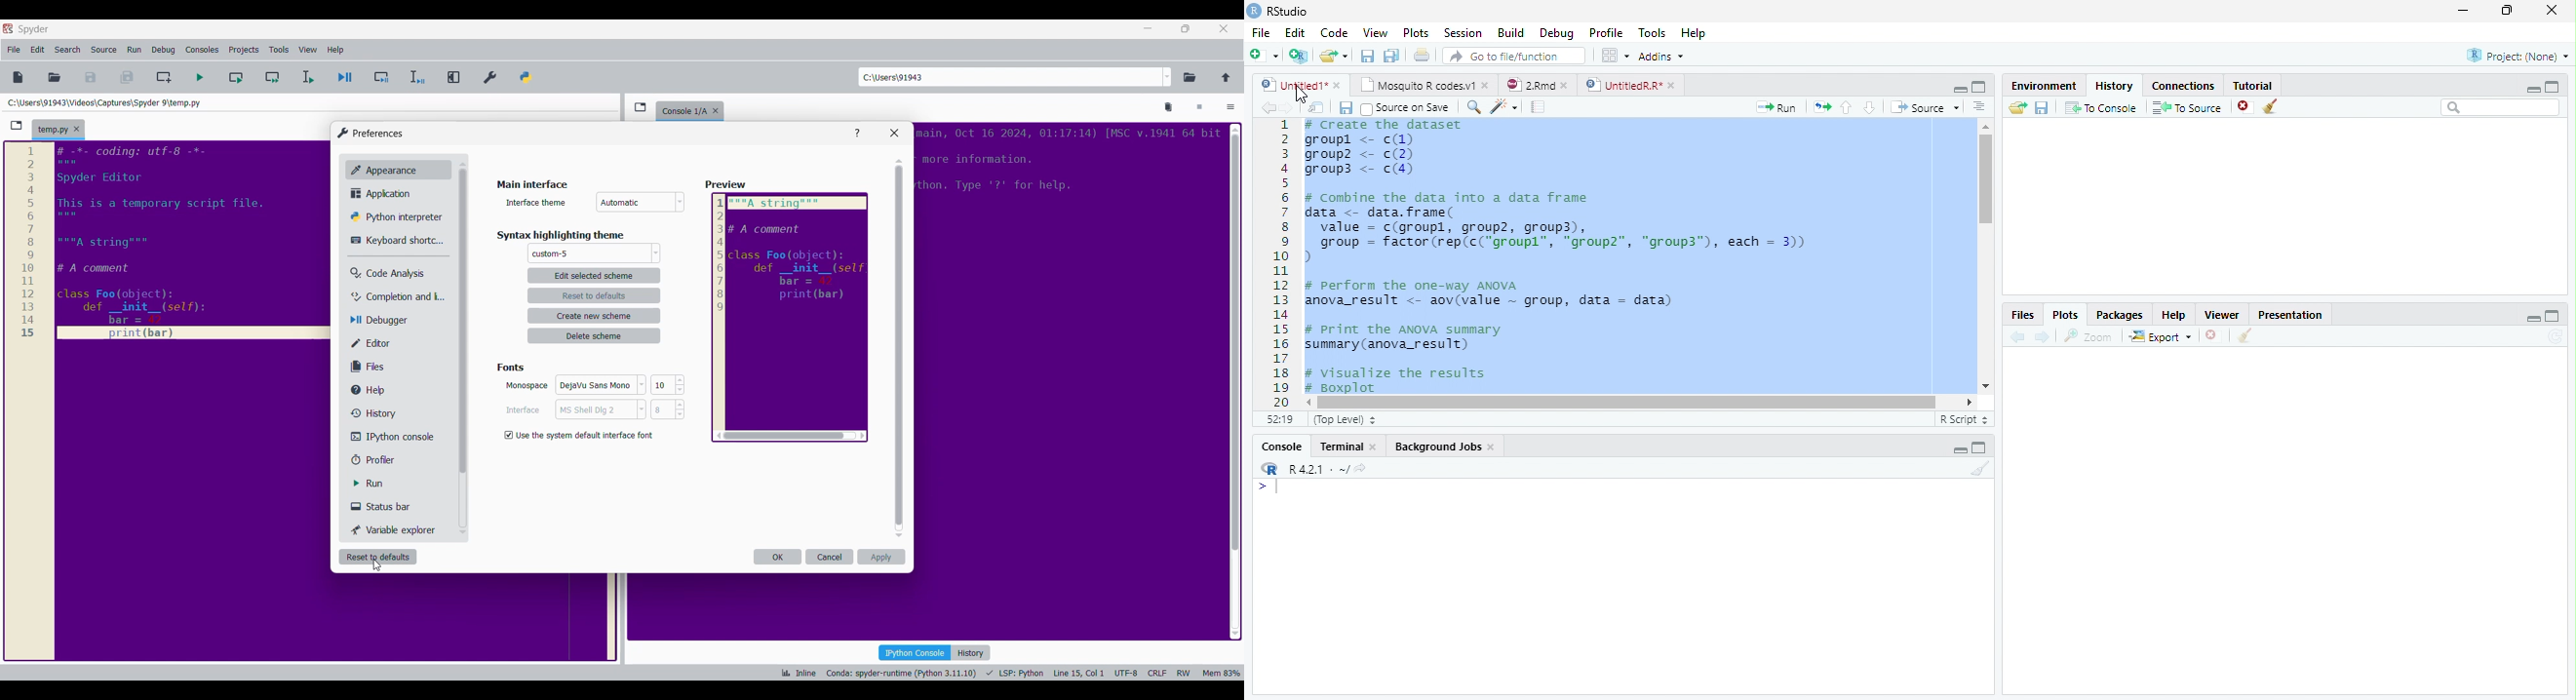 The height and width of the screenshot is (700, 2576). Describe the element at coordinates (1149, 29) in the screenshot. I see `Minimize` at that location.